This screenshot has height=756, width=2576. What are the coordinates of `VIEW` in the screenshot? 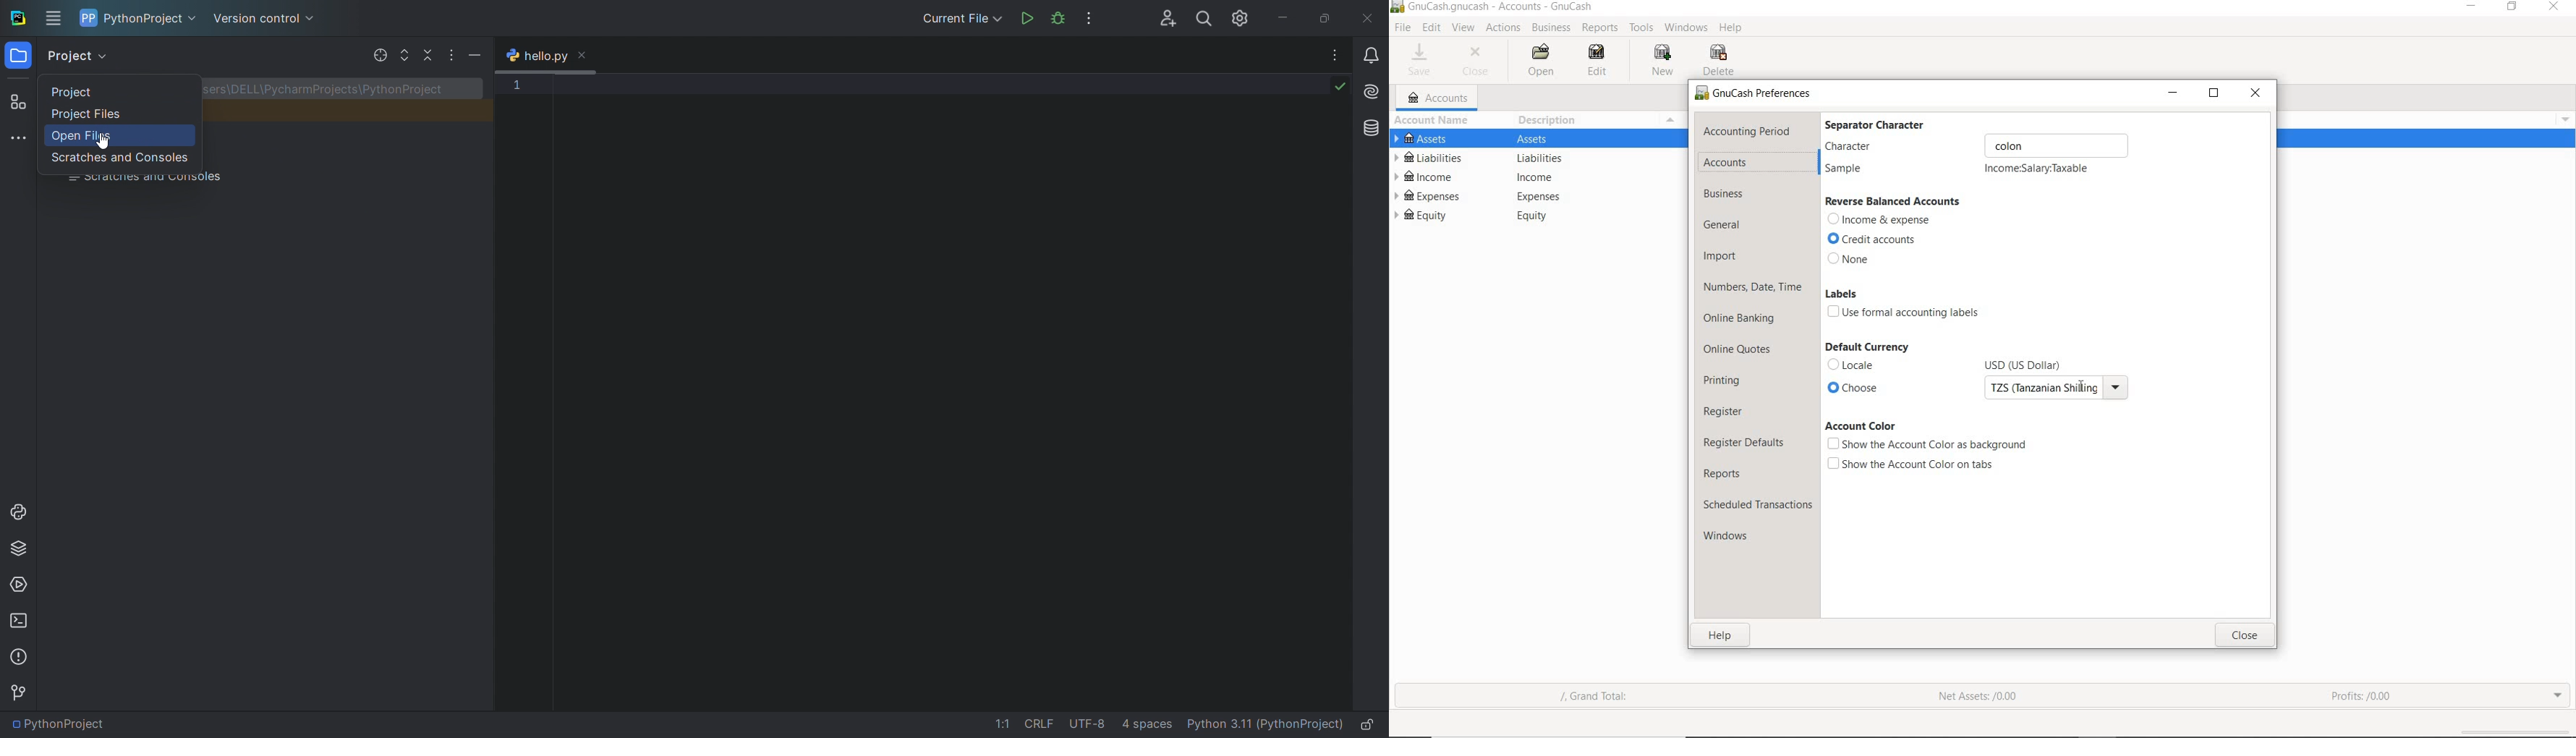 It's located at (1463, 26).